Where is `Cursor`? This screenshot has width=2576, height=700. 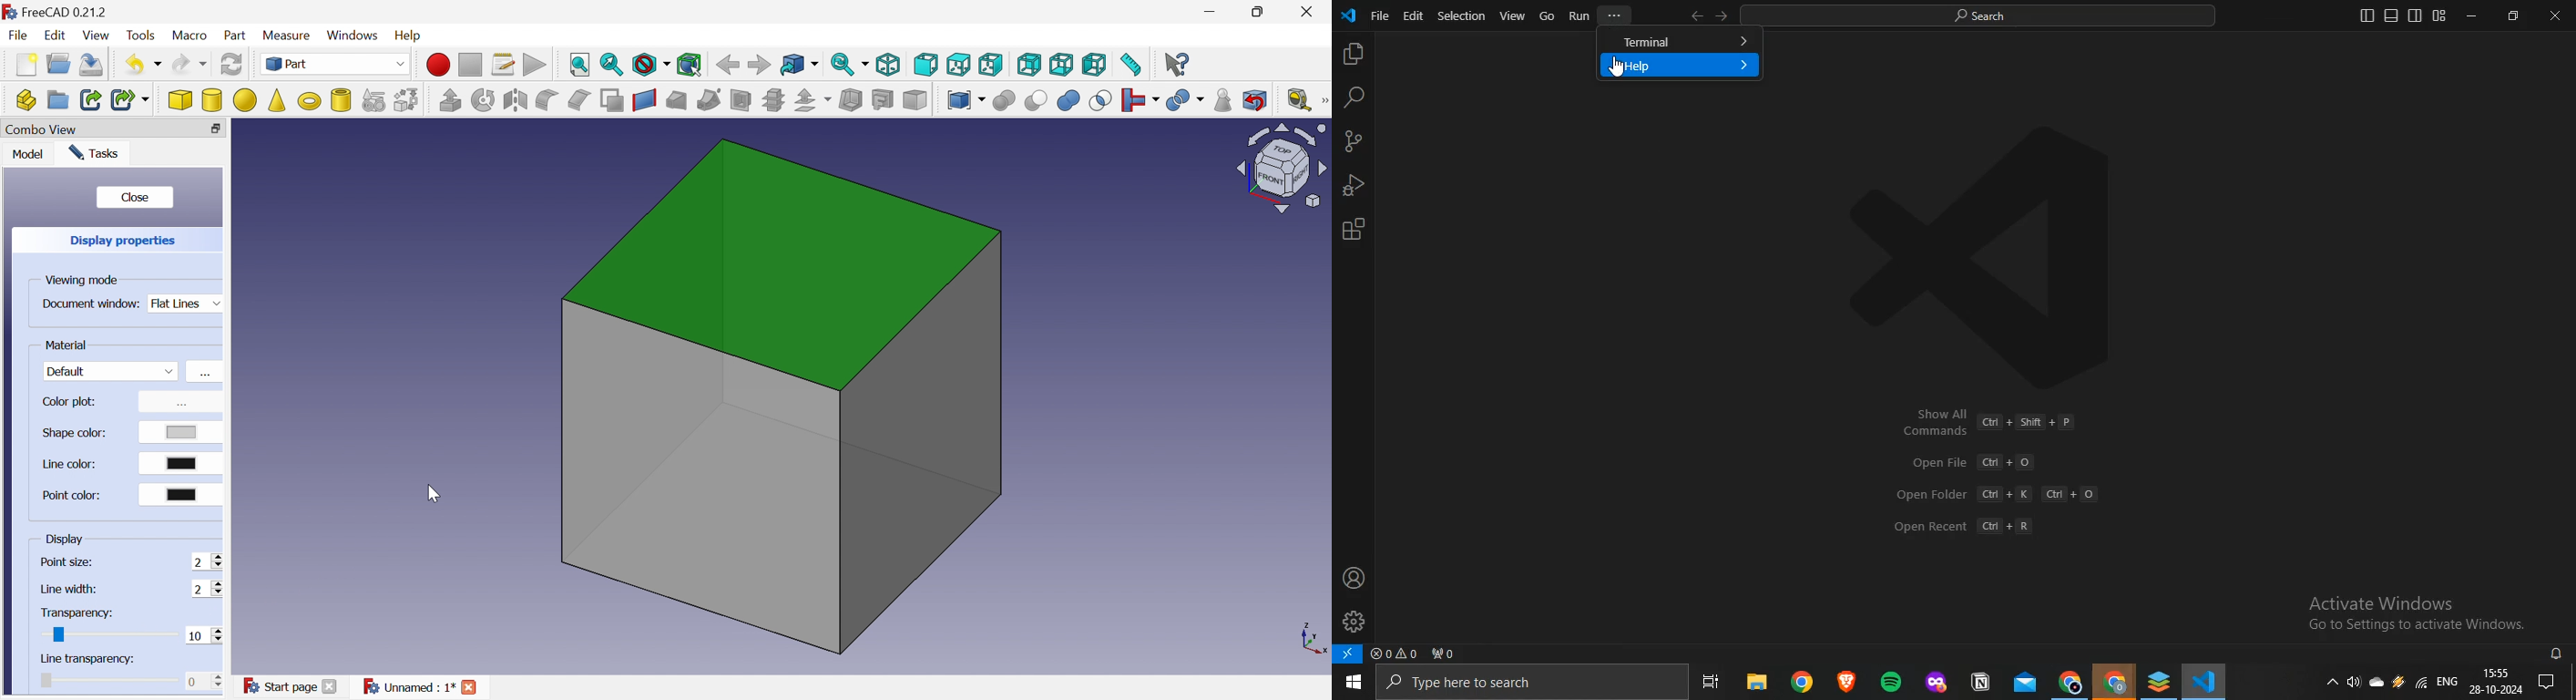
Cursor is located at coordinates (109, 639).